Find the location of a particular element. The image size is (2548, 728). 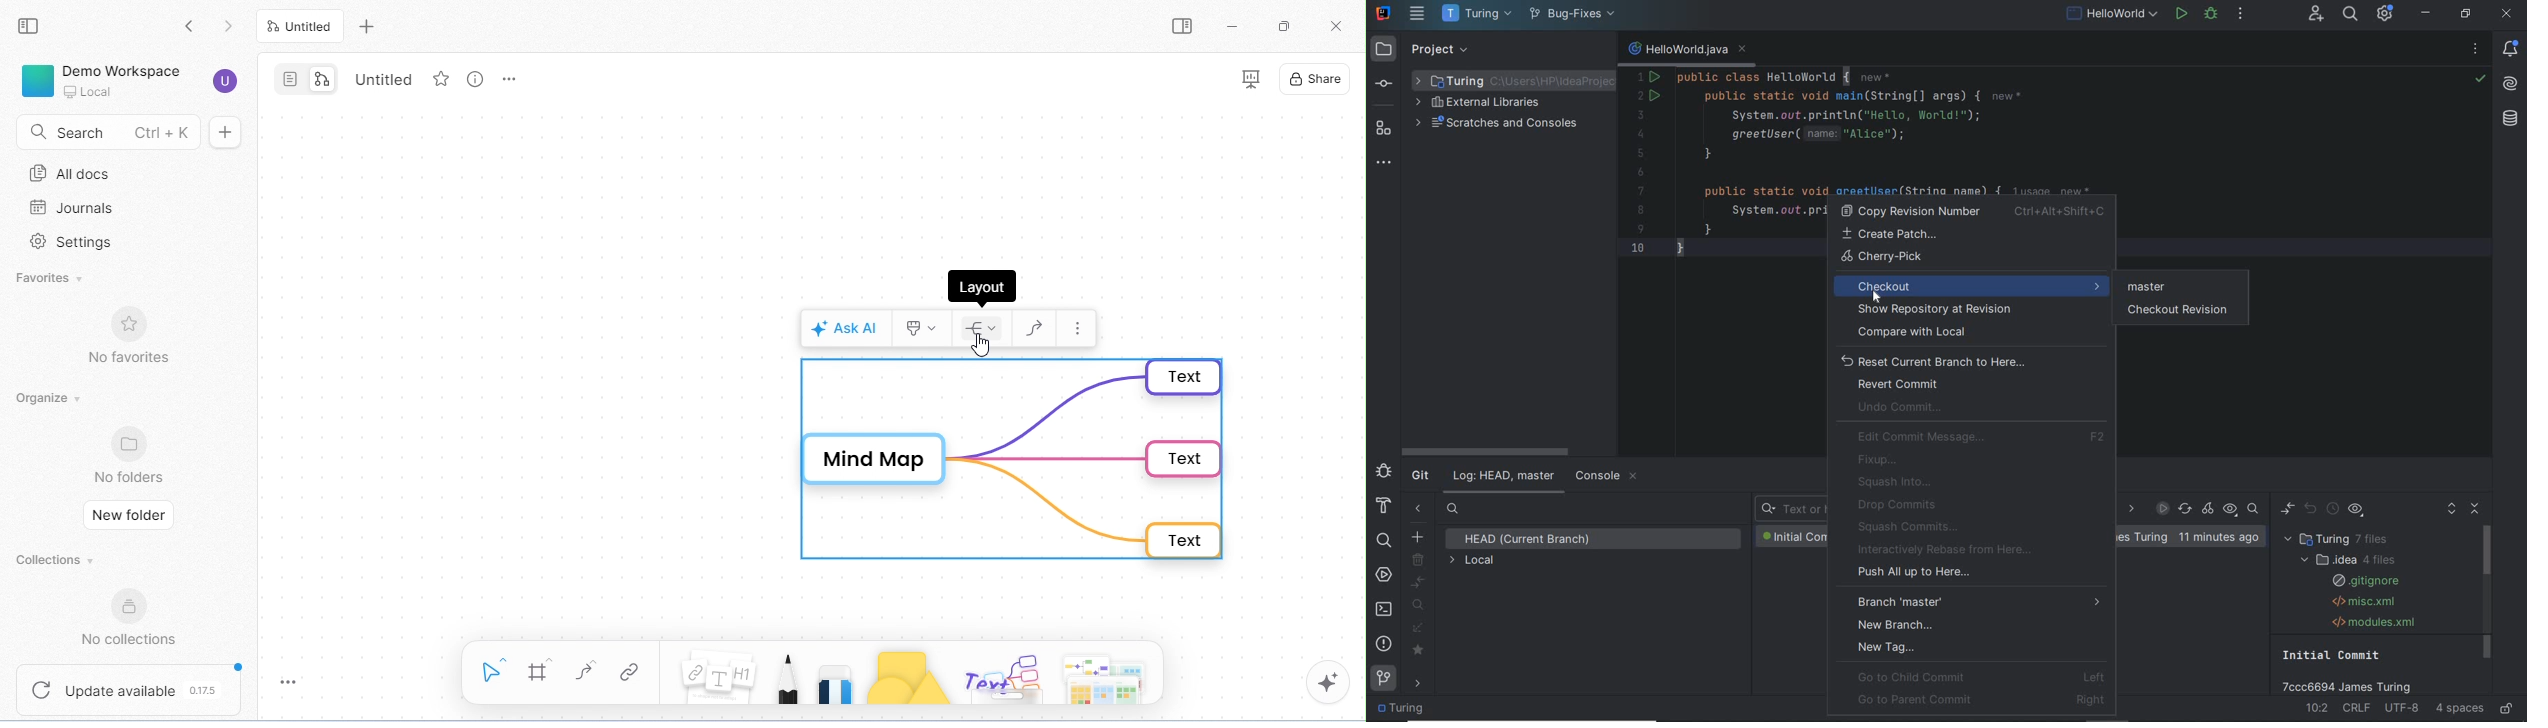

layout is located at coordinates (985, 327).